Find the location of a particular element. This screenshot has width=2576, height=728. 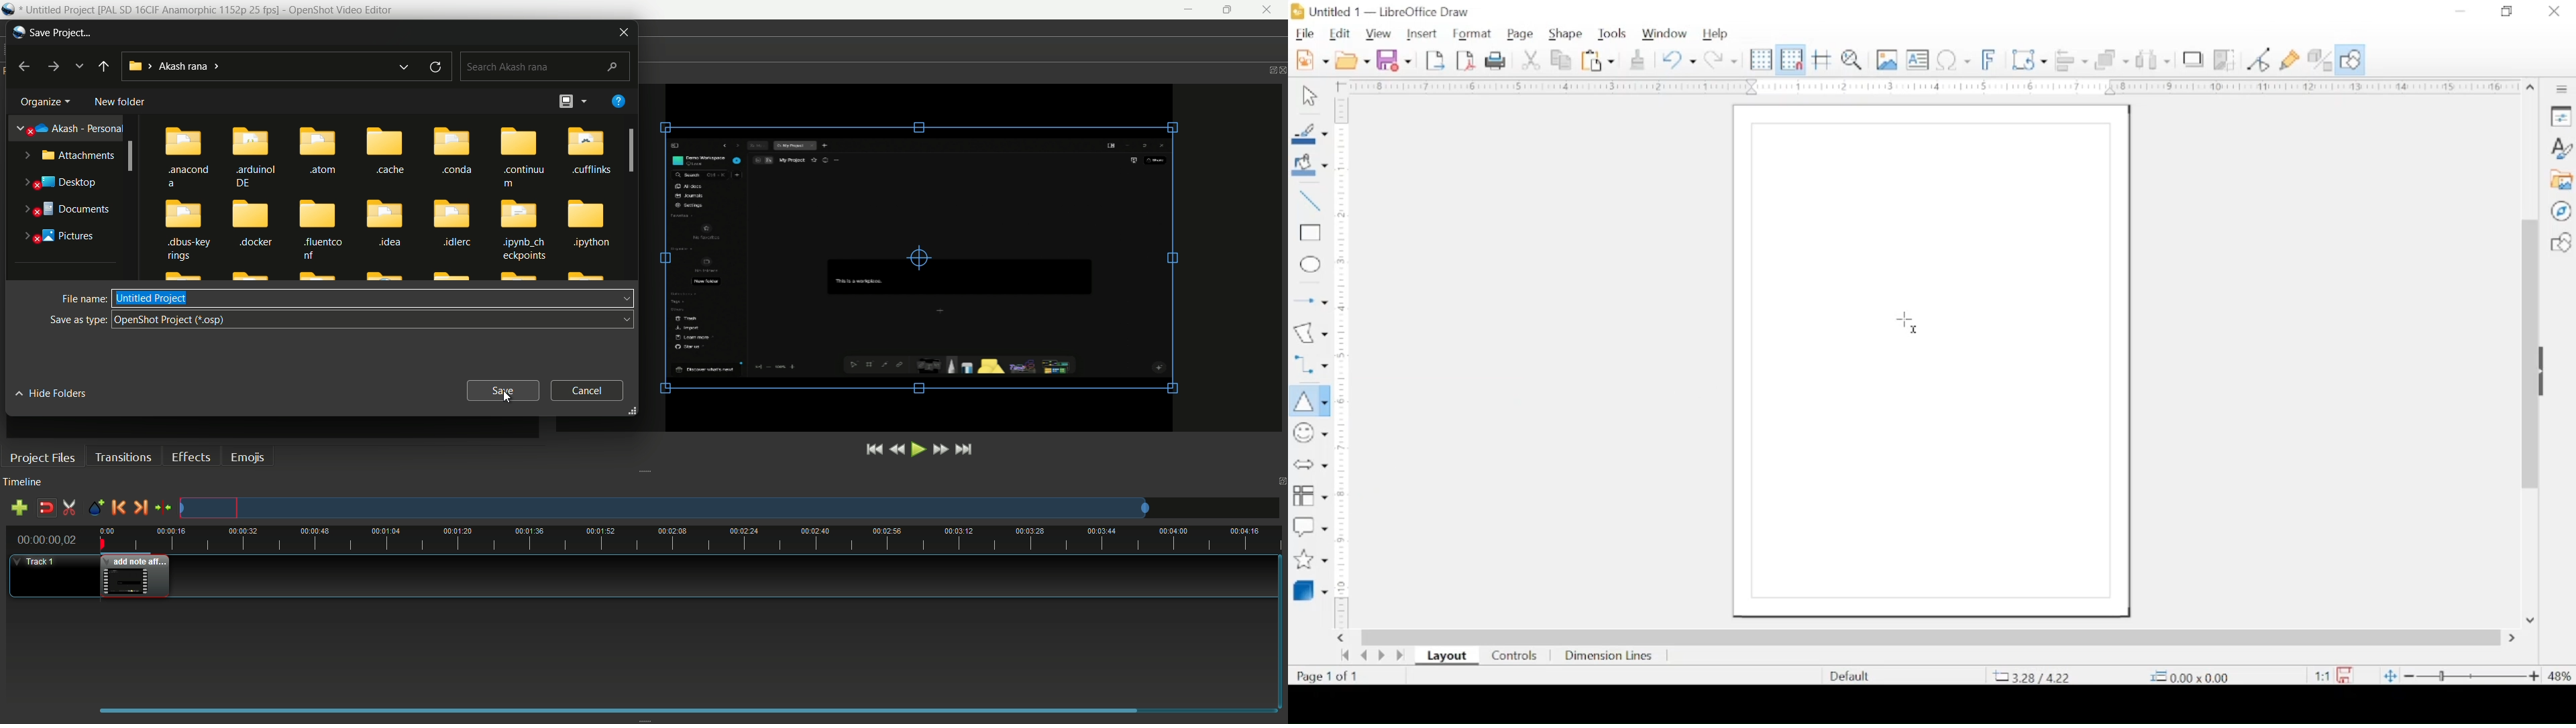

previous page is located at coordinates (1364, 656).